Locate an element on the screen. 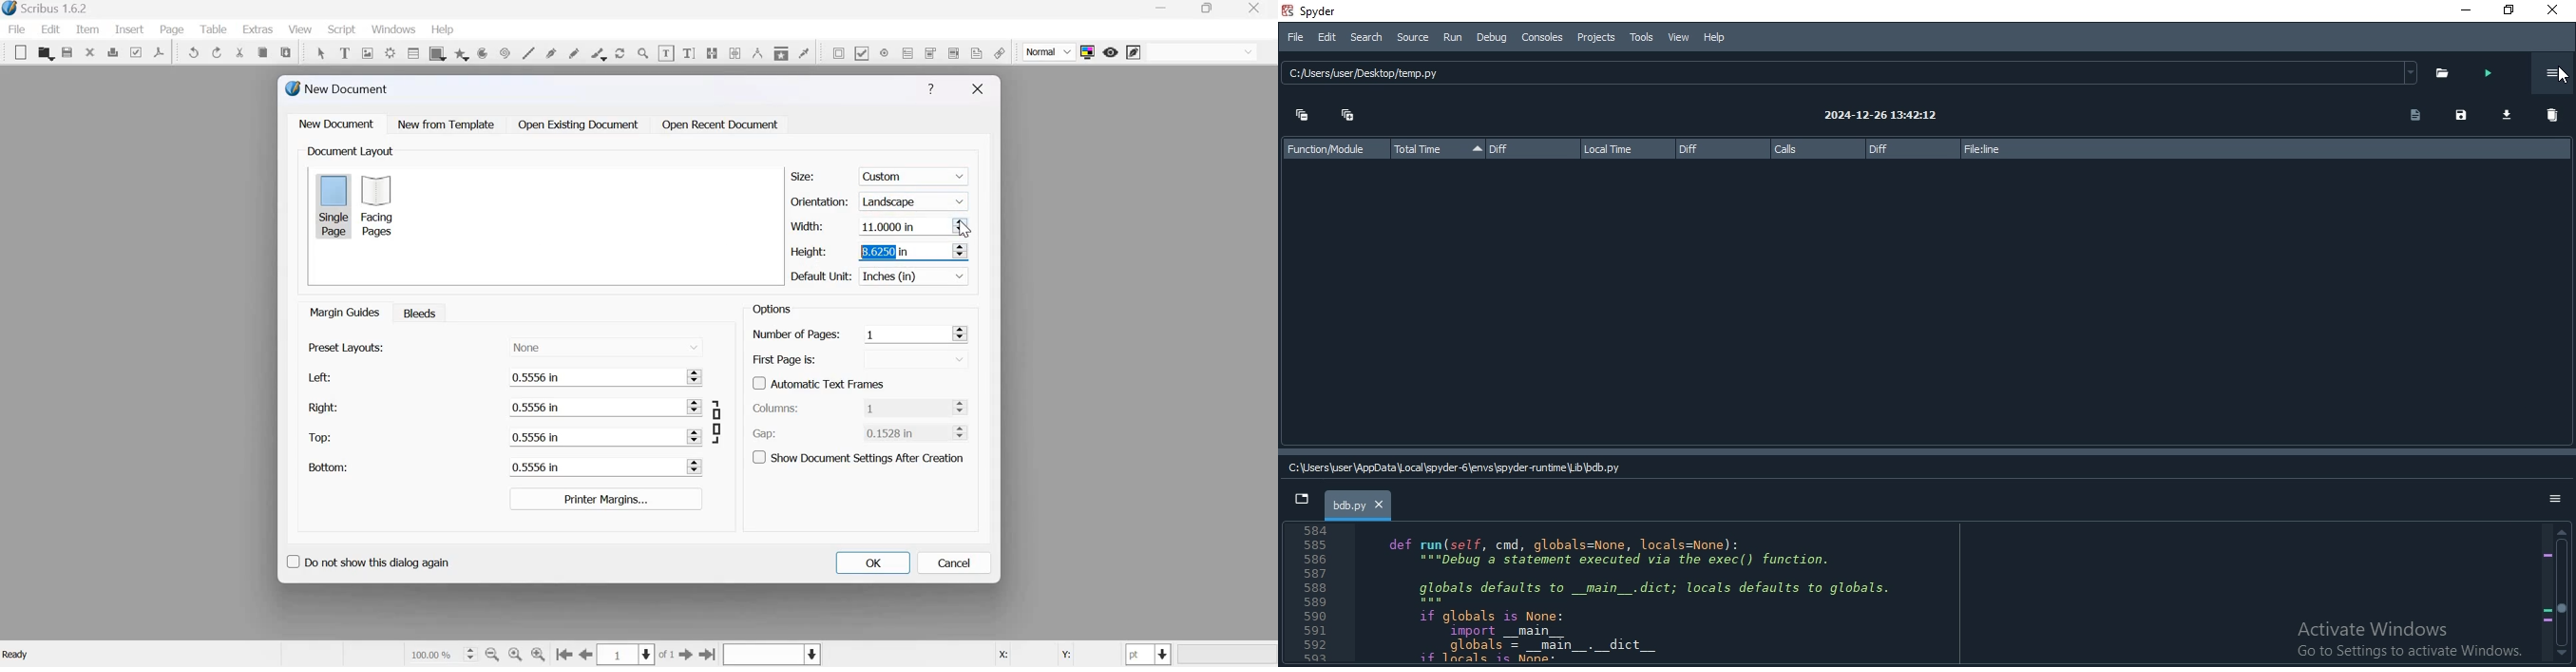 This screenshot has width=2576, height=672. 0.5556 in is located at coordinates (594, 467).